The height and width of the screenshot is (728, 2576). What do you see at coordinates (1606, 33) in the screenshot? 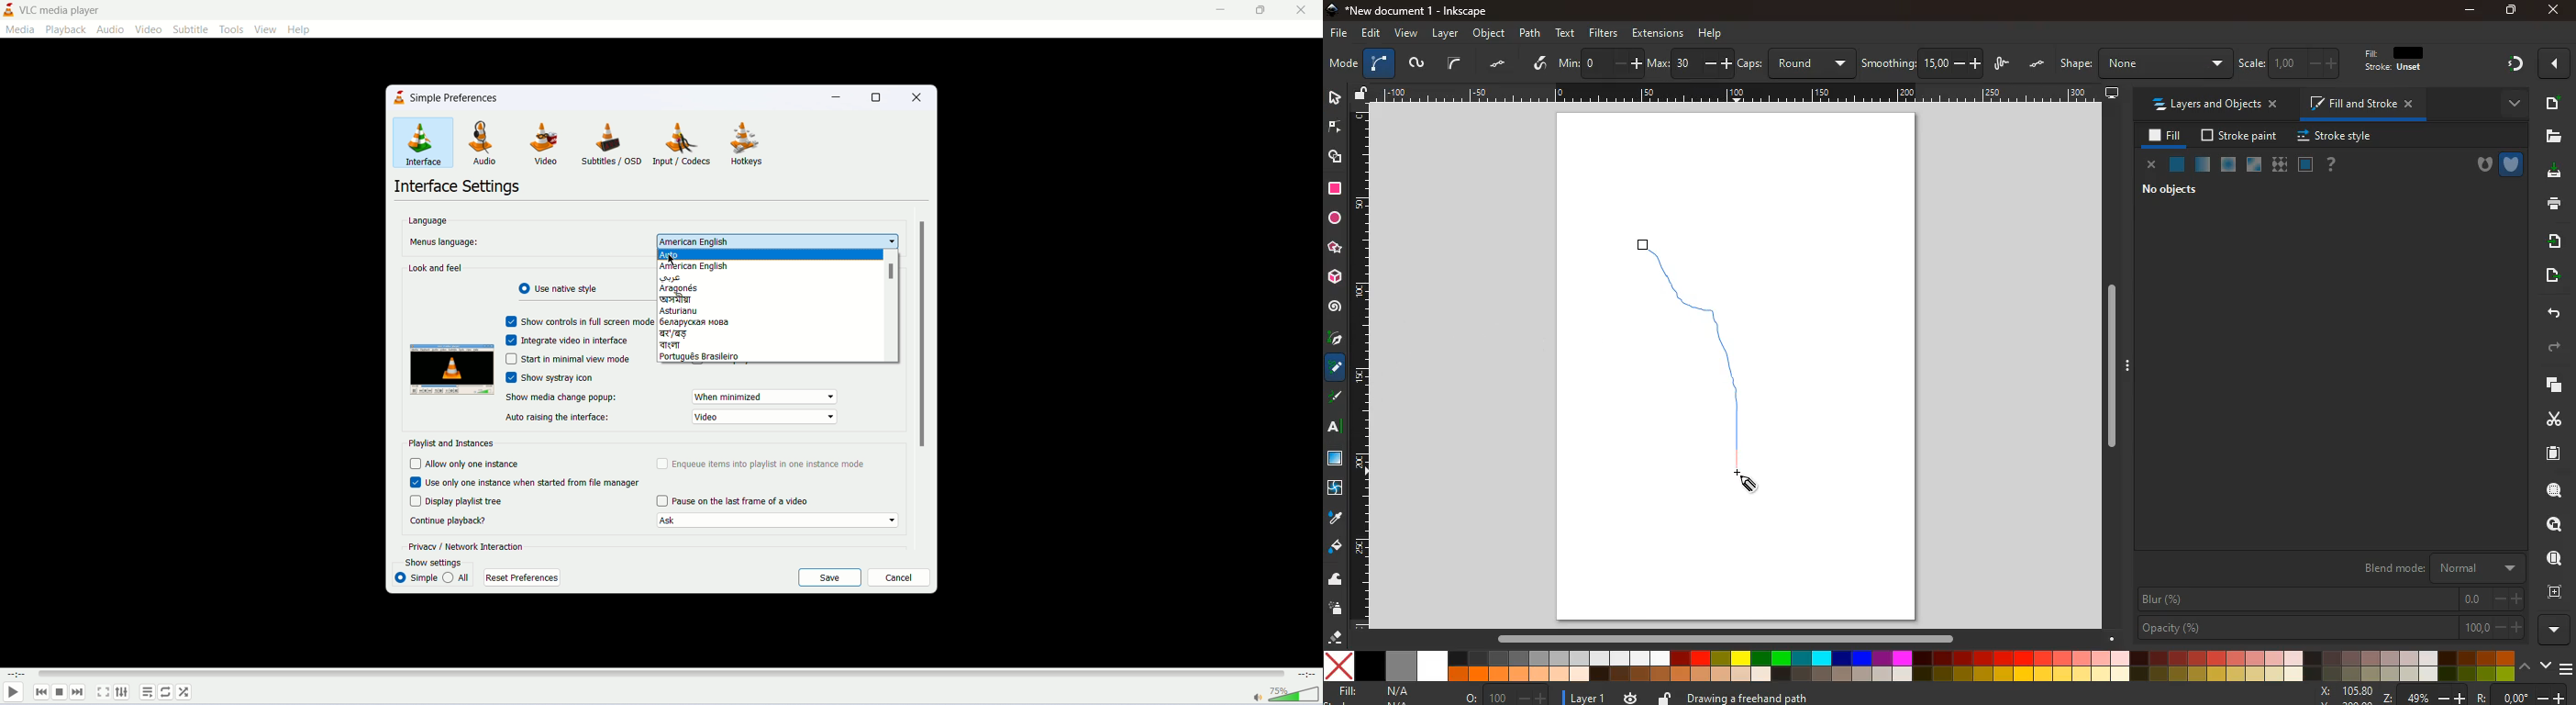
I see `filters` at bounding box center [1606, 33].